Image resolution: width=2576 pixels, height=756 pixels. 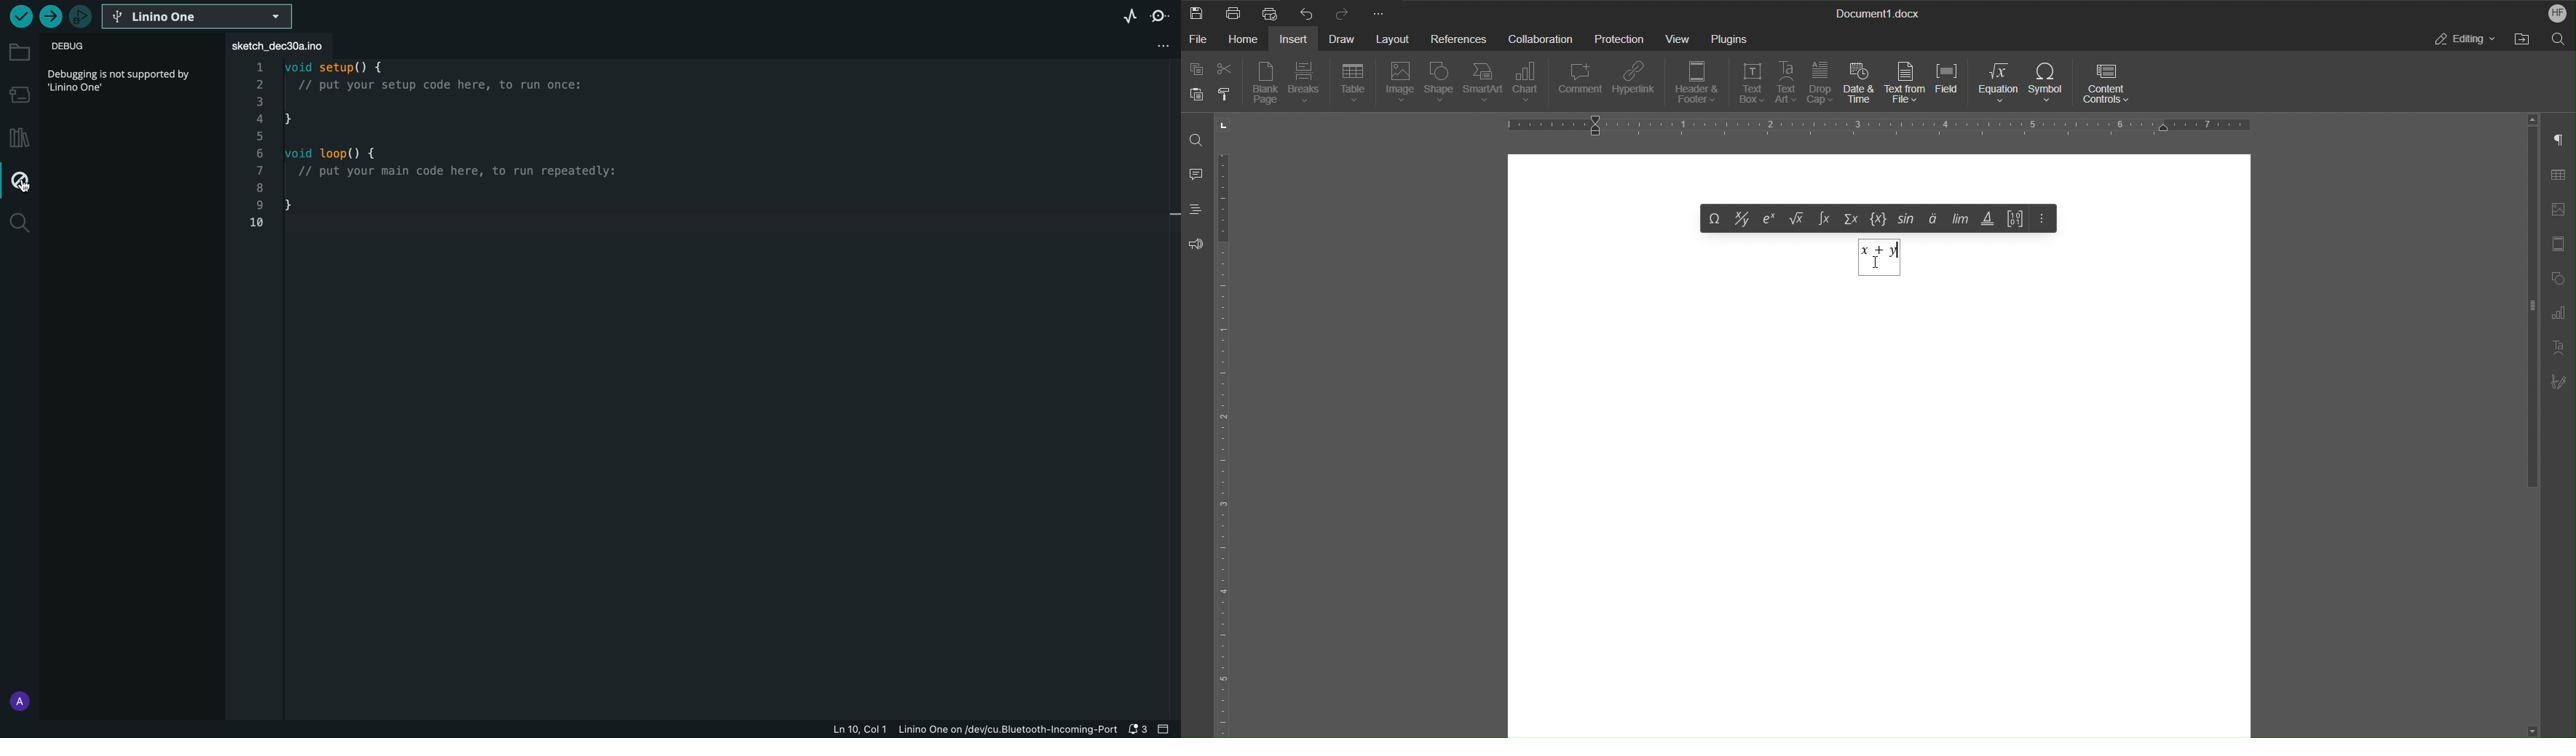 I want to click on Text Art, so click(x=1787, y=84).